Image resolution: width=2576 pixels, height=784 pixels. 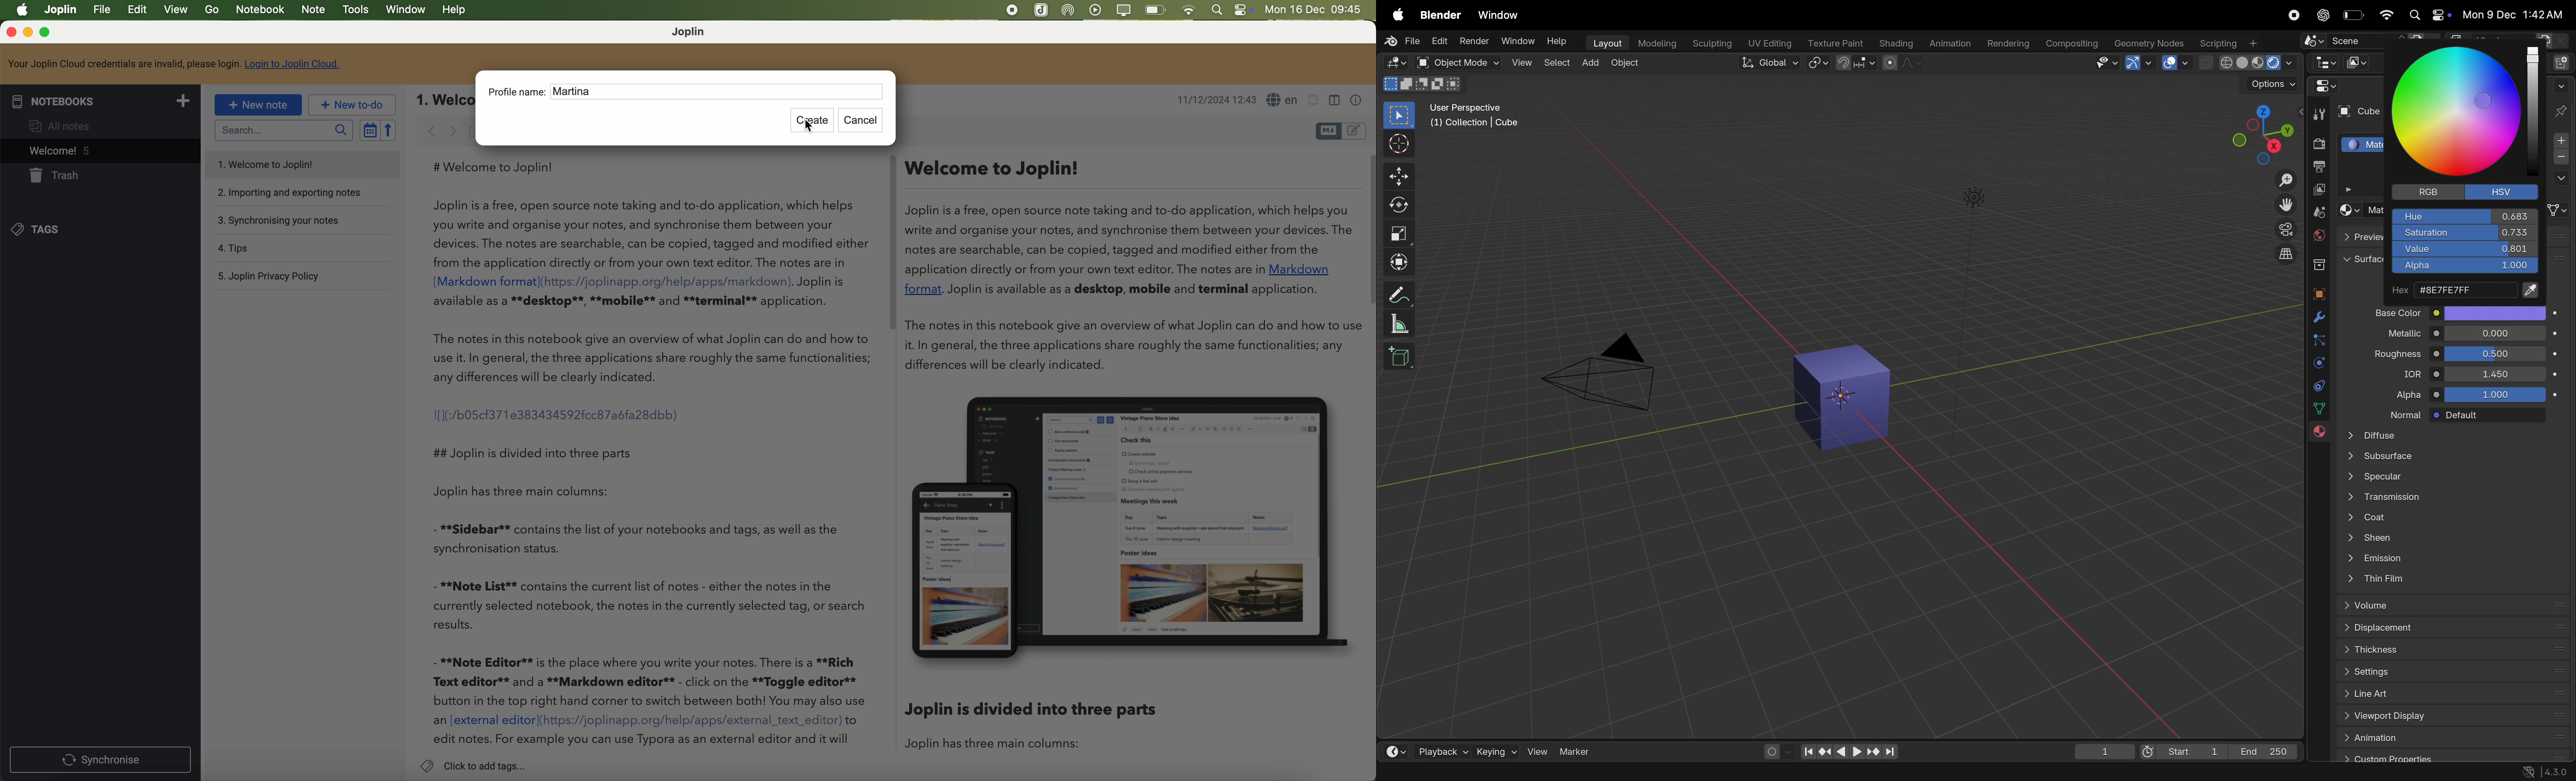 I want to click on to, so click(x=853, y=720).